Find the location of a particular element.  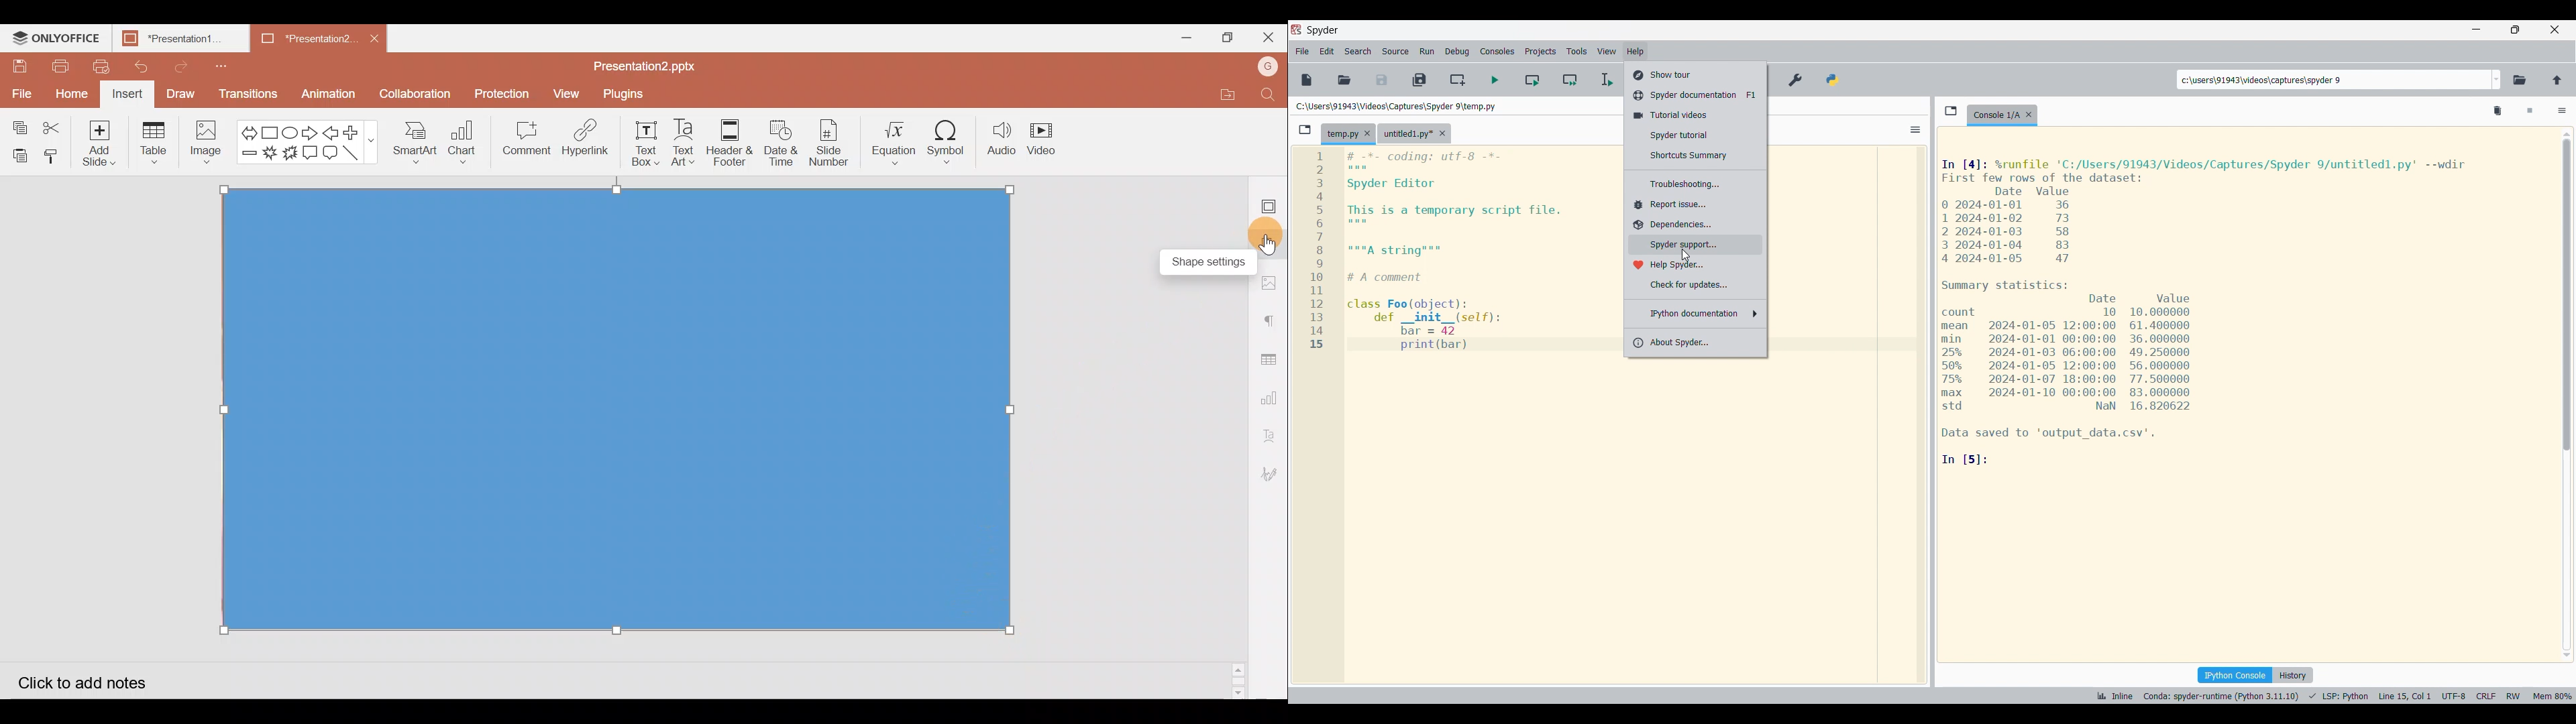

Search menu is located at coordinates (1358, 52).